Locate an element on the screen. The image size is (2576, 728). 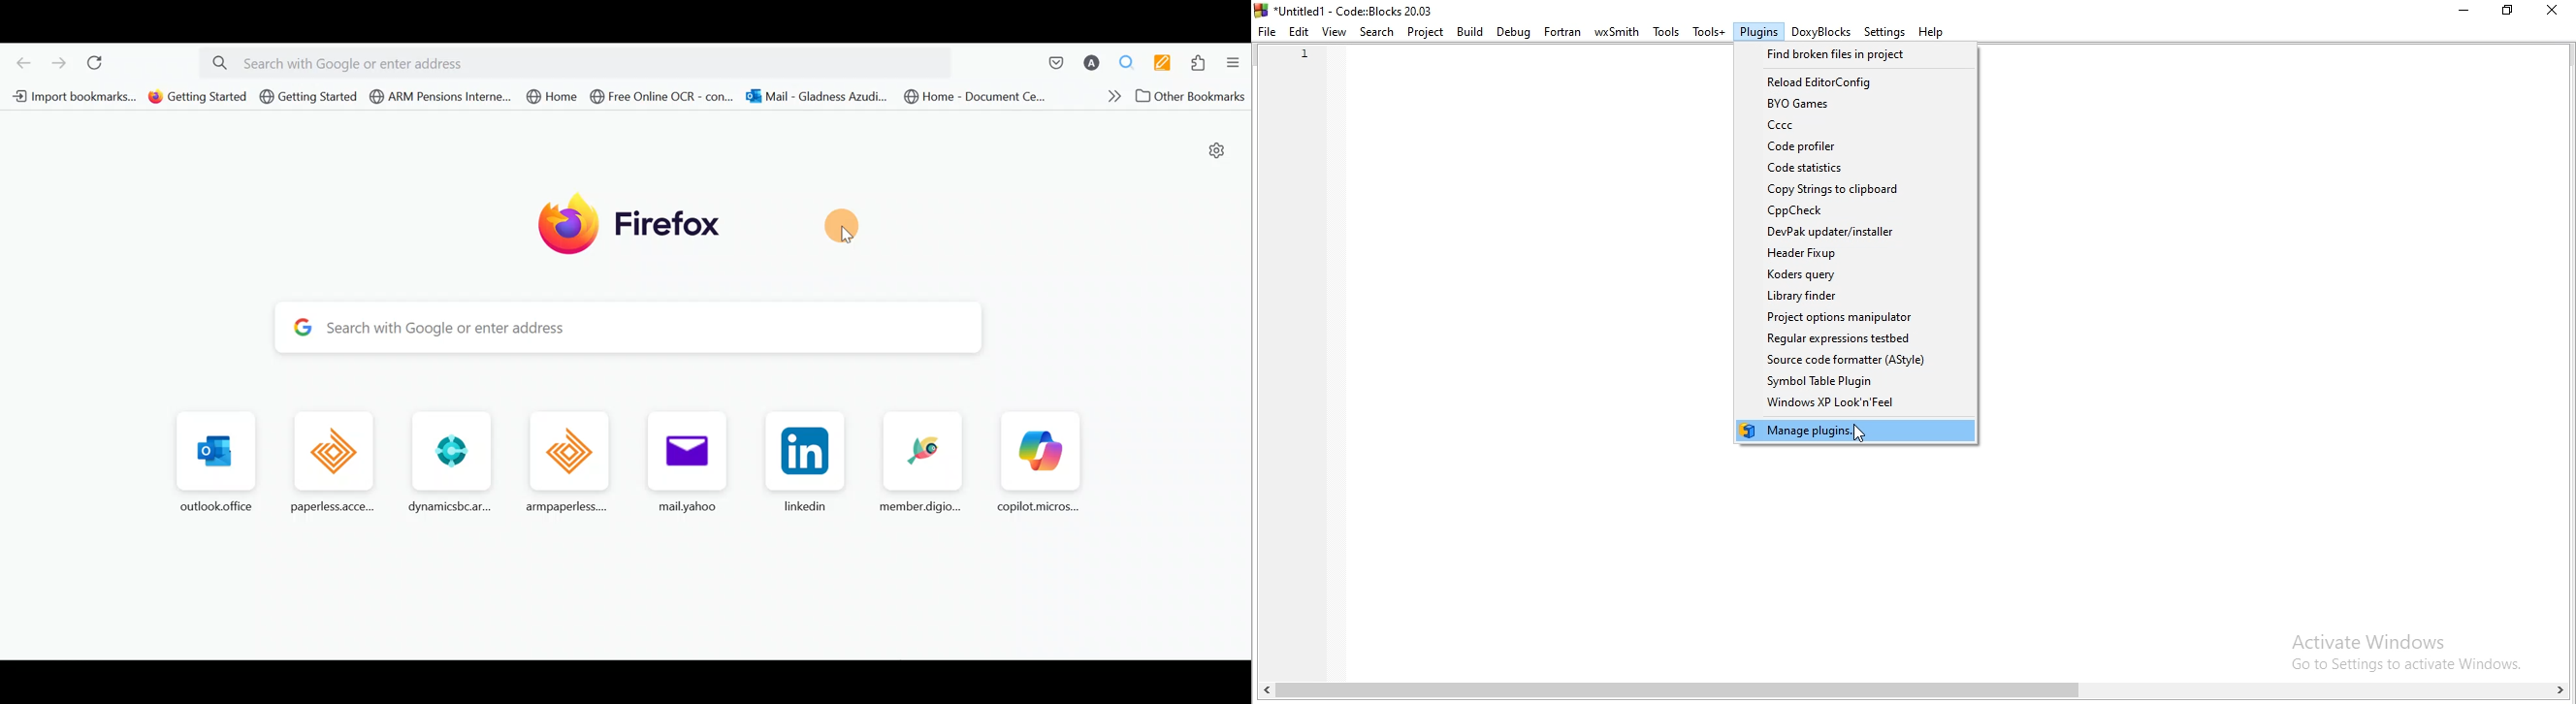
Reload EditorConfig is located at coordinates (1859, 80).